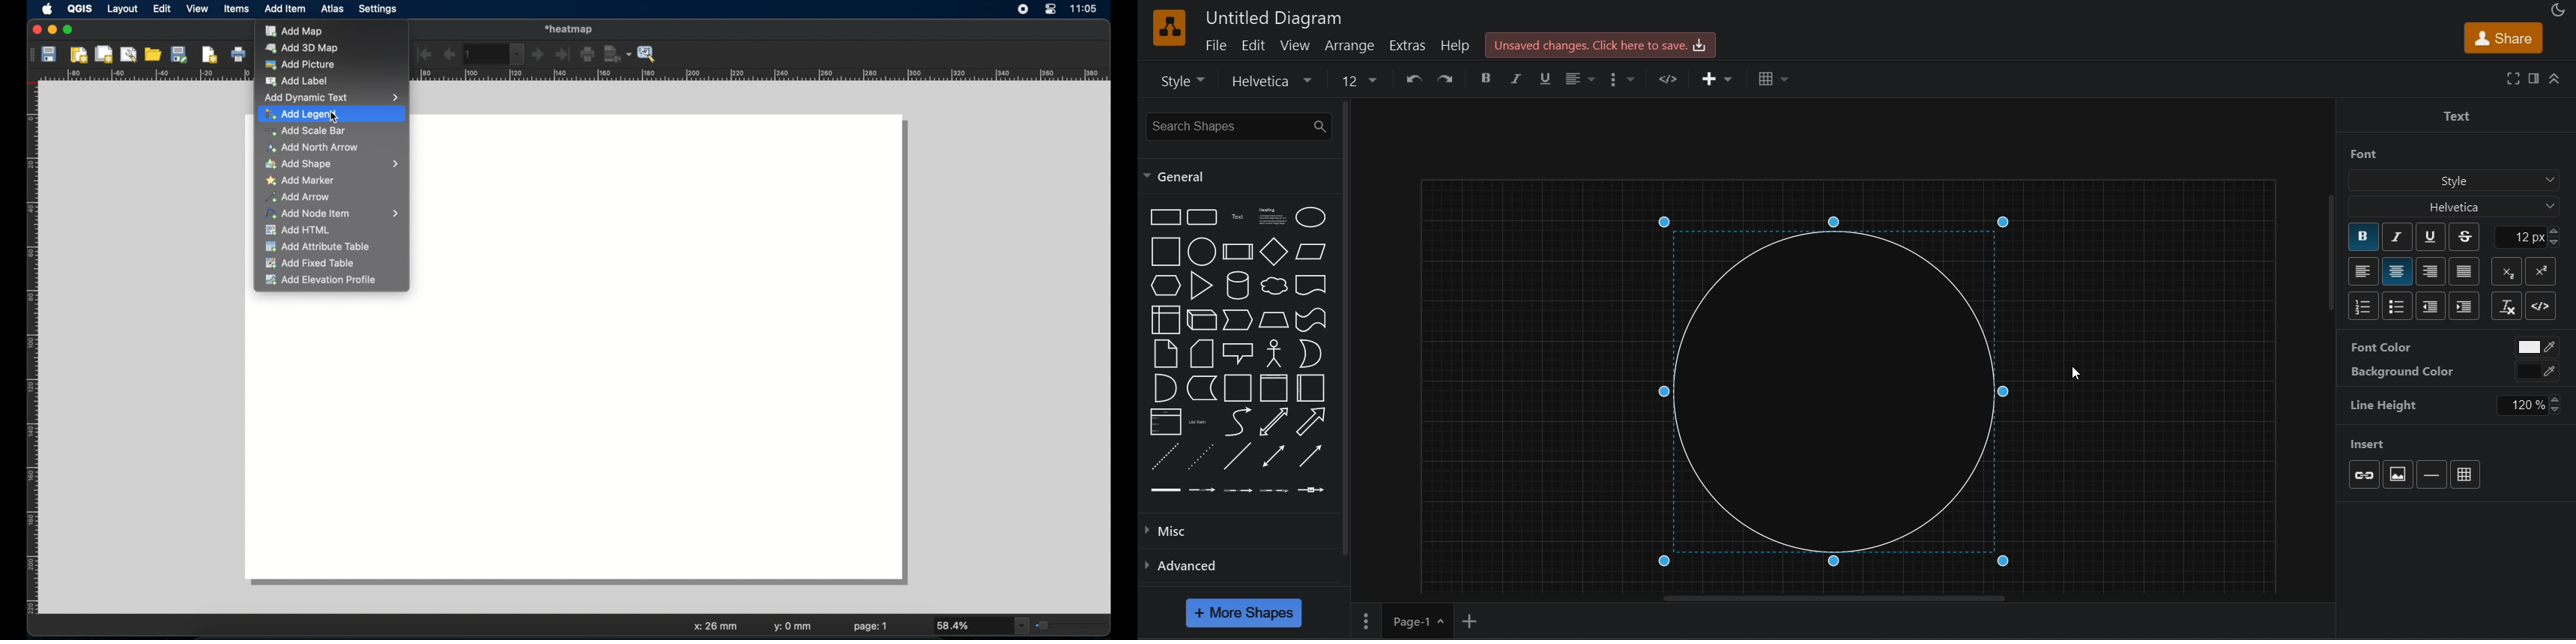 Image resolution: width=2576 pixels, height=644 pixels. Describe the element at coordinates (2399, 272) in the screenshot. I see `center align` at that location.